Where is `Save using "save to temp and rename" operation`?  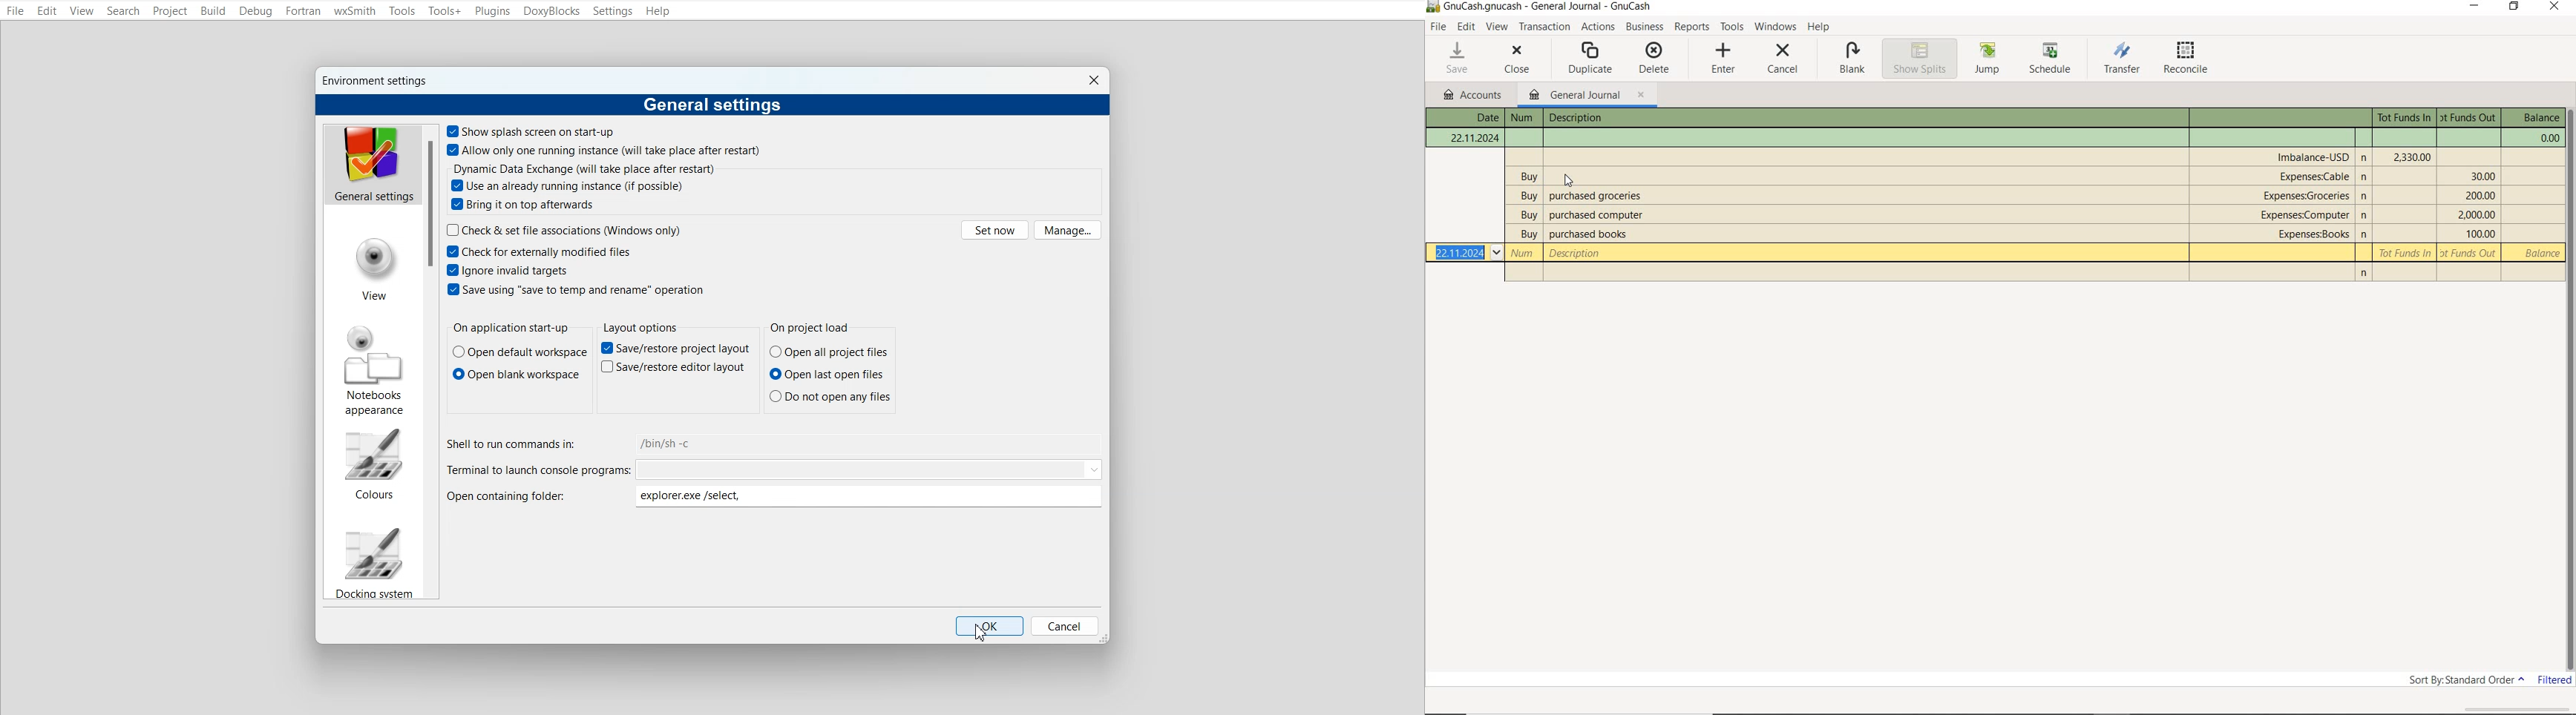 Save using "save to temp and rename" operation is located at coordinates (576, 289).